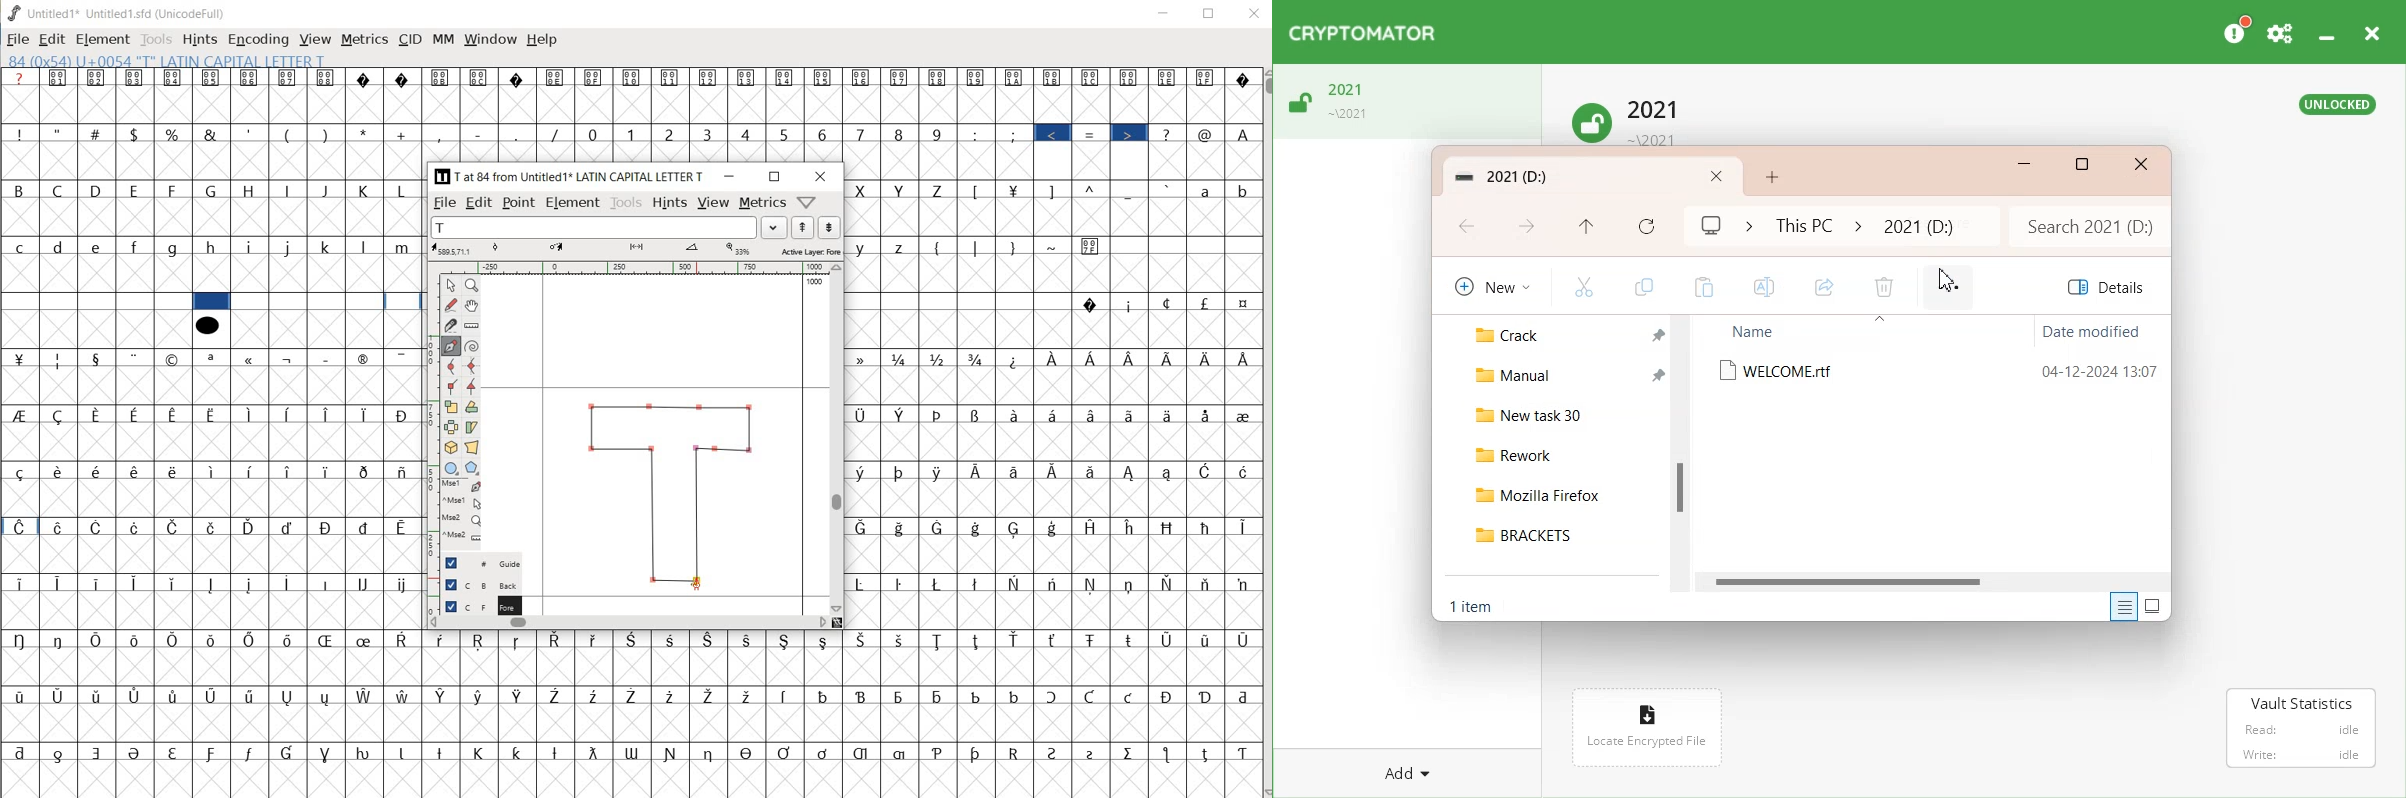 The height and width of the screenshot is (812, 2408). Describe the element at coordinates (479, 642) in the screenshot. I see `Symbol` at that location.